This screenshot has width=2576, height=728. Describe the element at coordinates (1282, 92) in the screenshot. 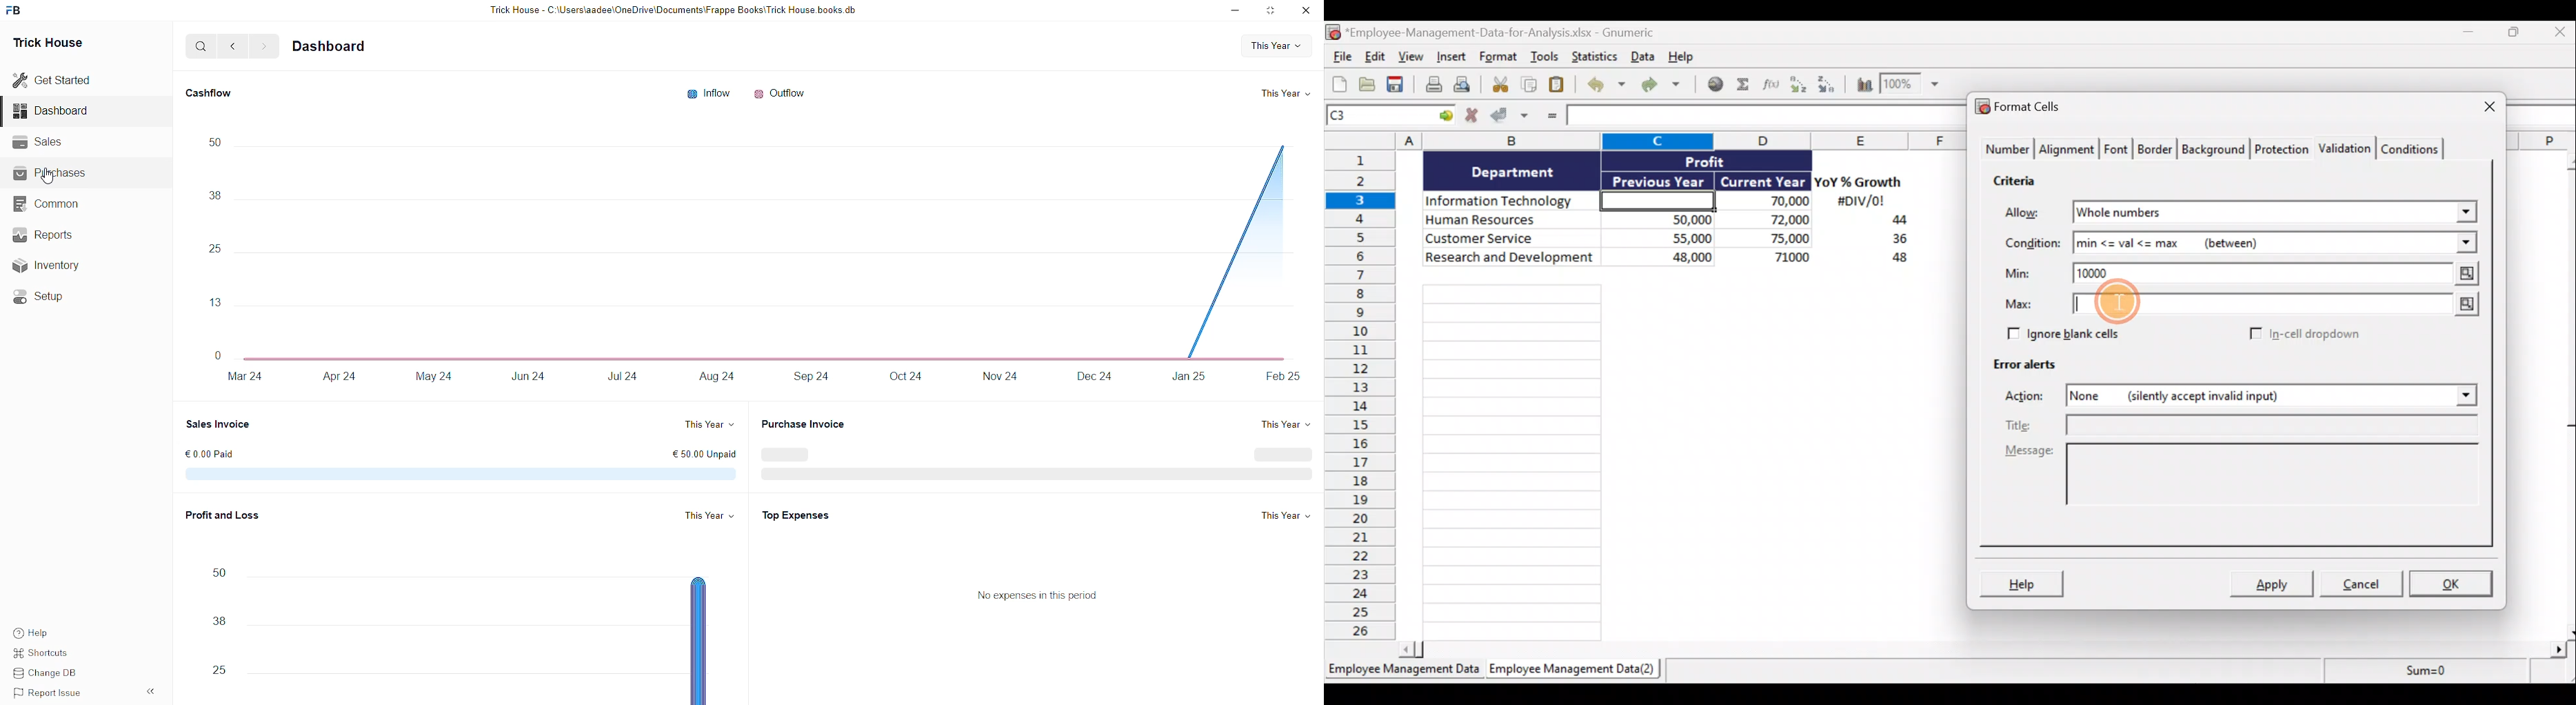

I see `This Year ` at that location.